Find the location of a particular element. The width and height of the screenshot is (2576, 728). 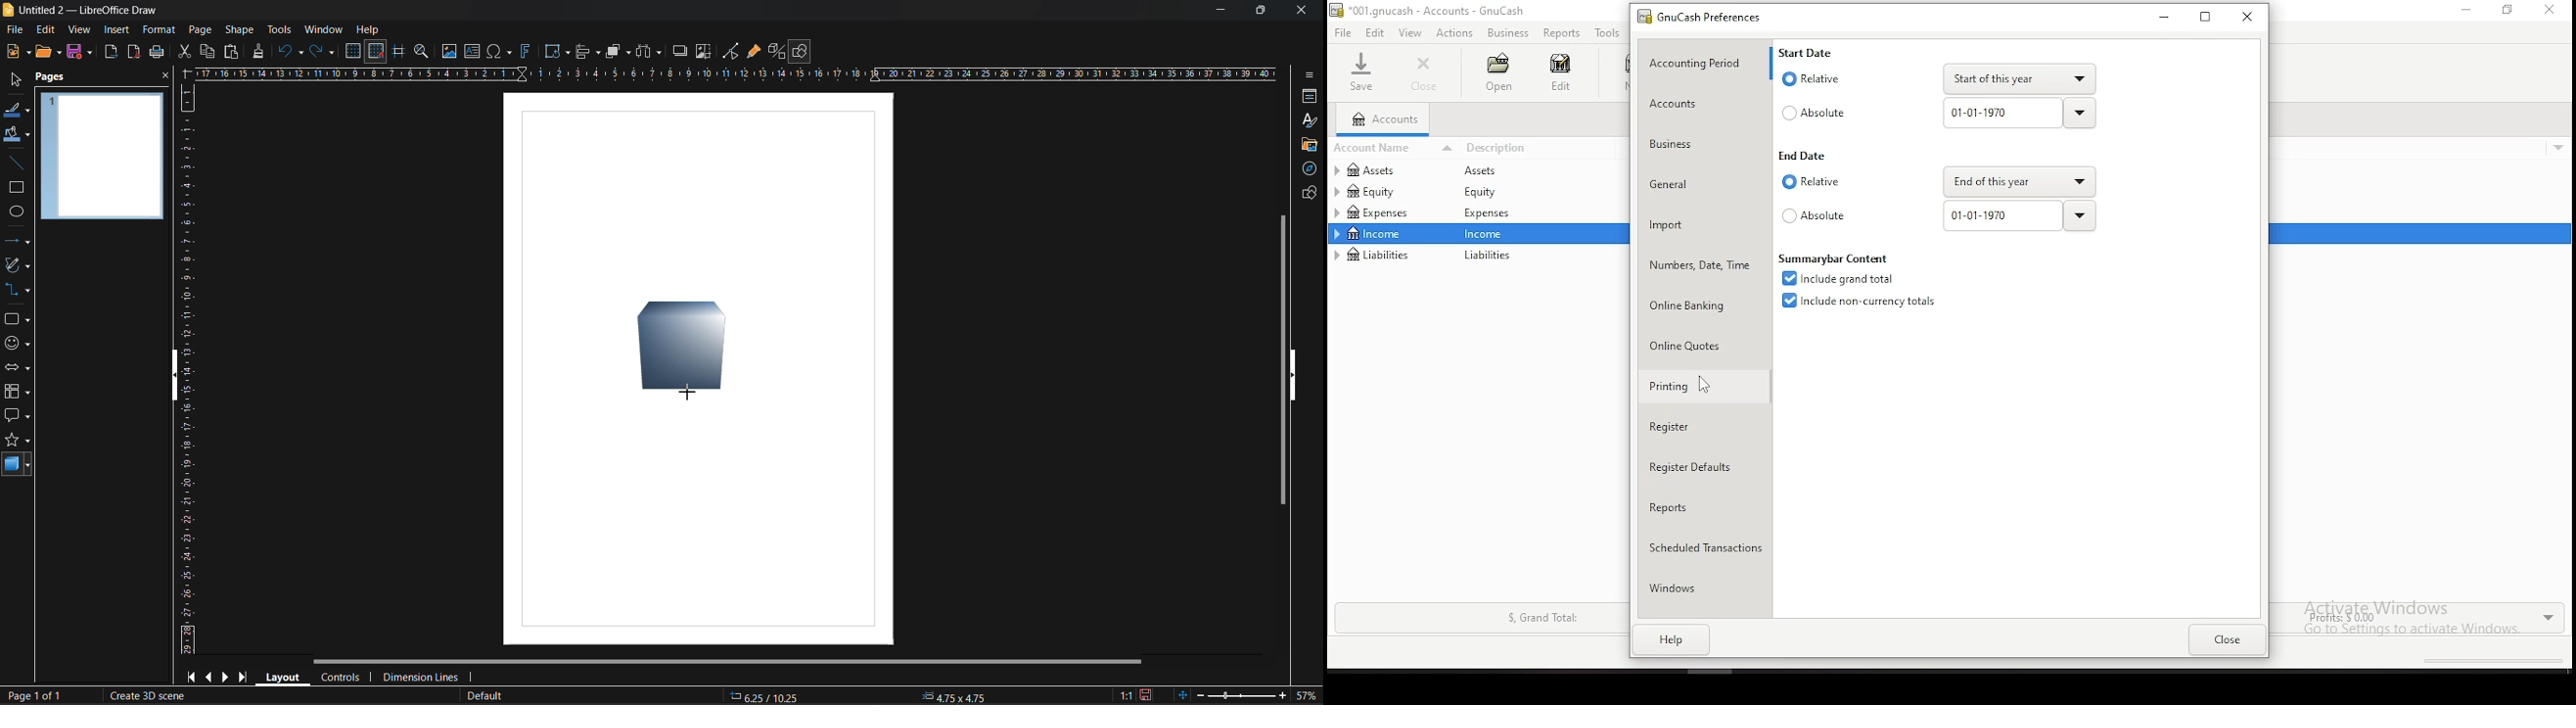

start date: relative is located at coordinates (1937, 79).